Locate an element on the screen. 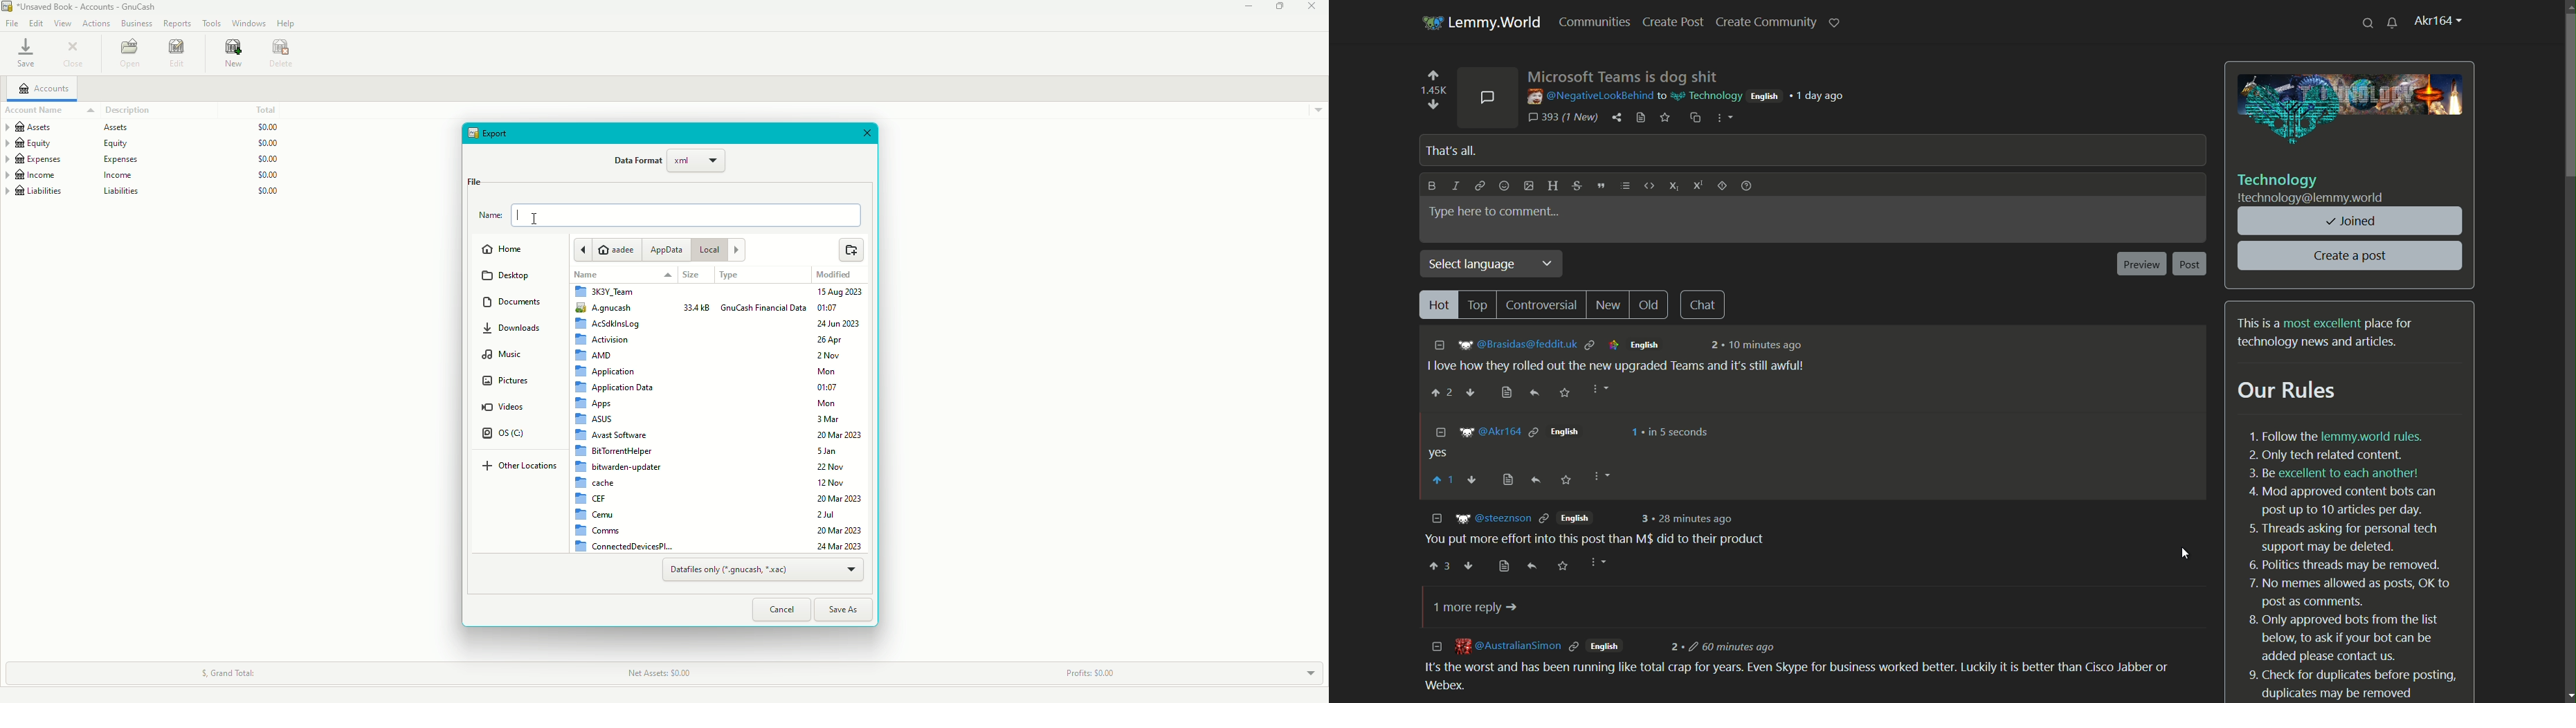  comment is located at coordinates (1440, 453).